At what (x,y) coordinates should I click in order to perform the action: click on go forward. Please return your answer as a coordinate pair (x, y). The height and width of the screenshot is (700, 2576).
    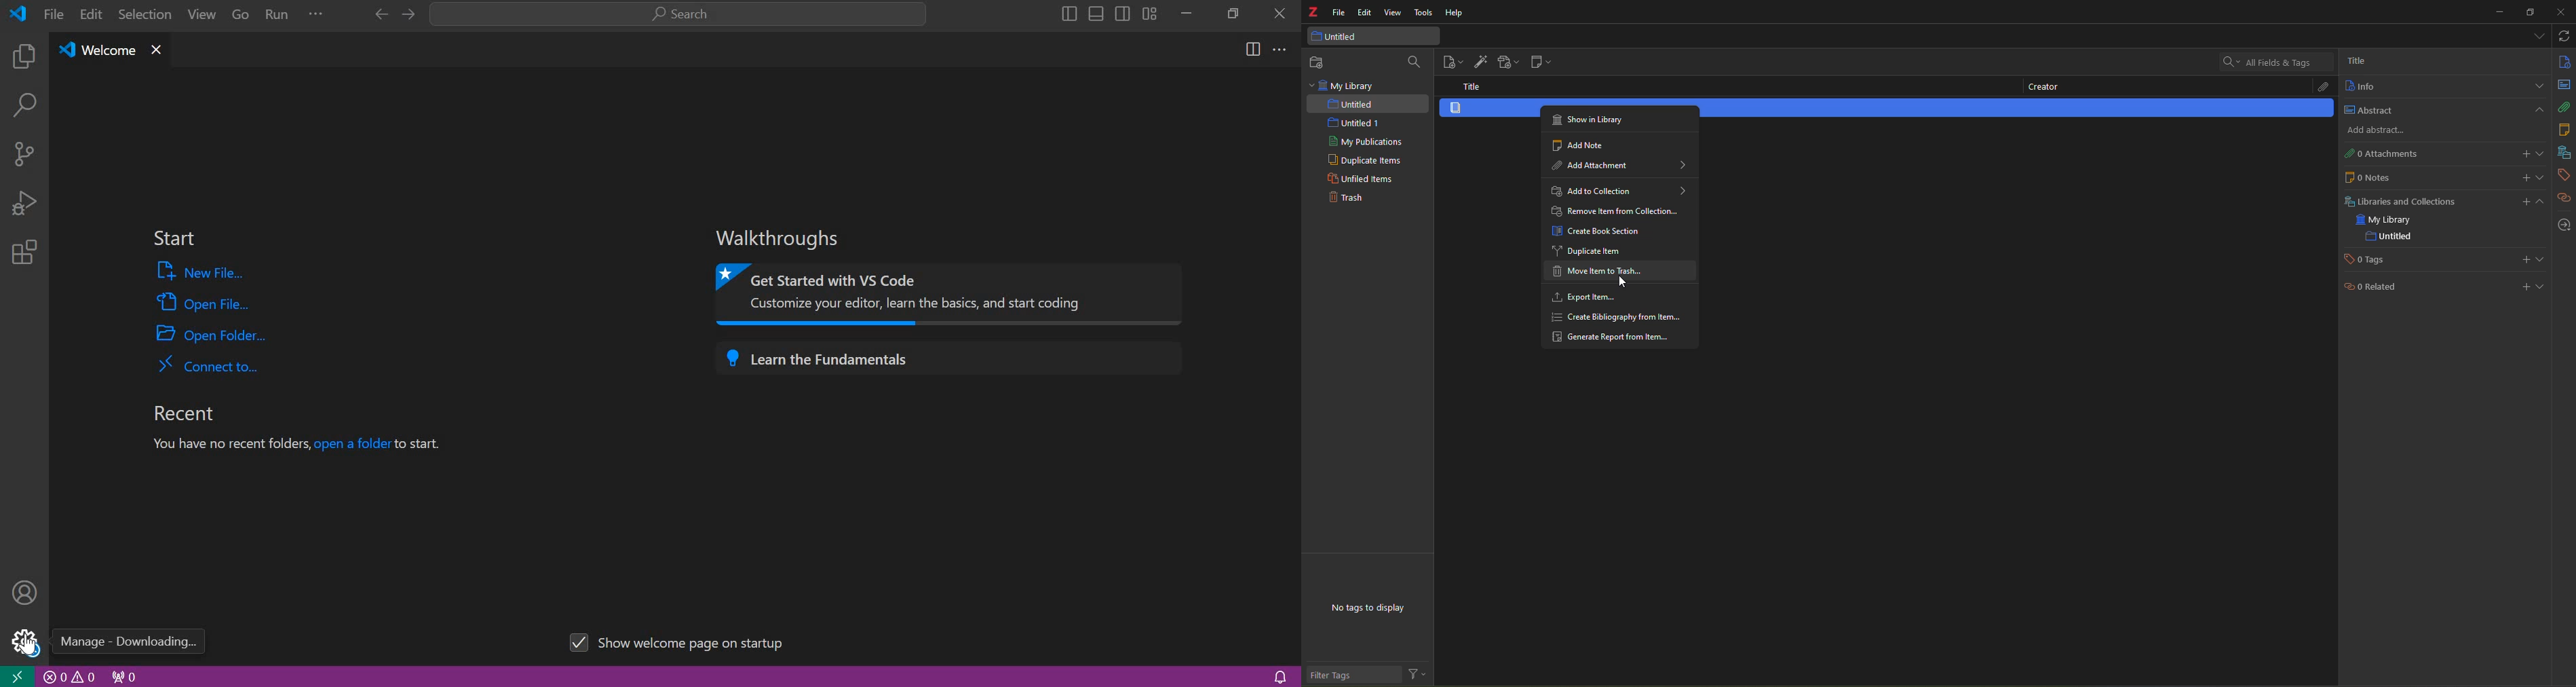
    Looking at the image, I should click on (378, 14).